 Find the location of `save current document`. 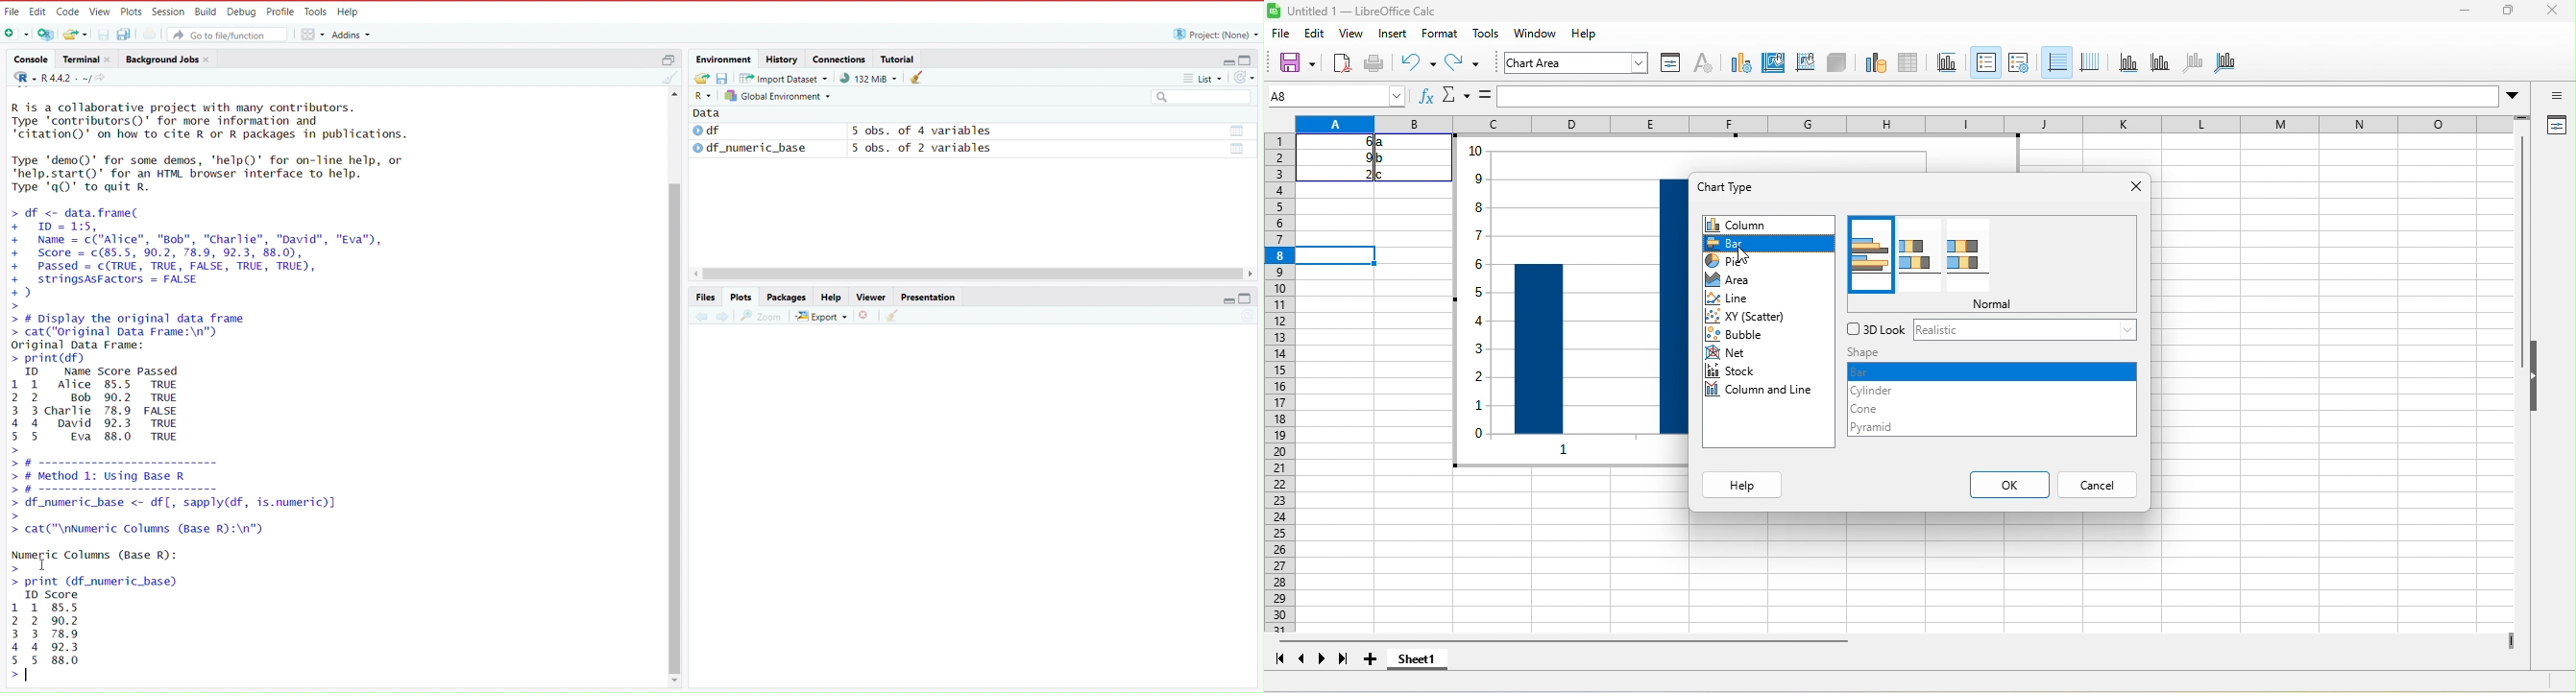

save current document is located at coordinates (103, 35).